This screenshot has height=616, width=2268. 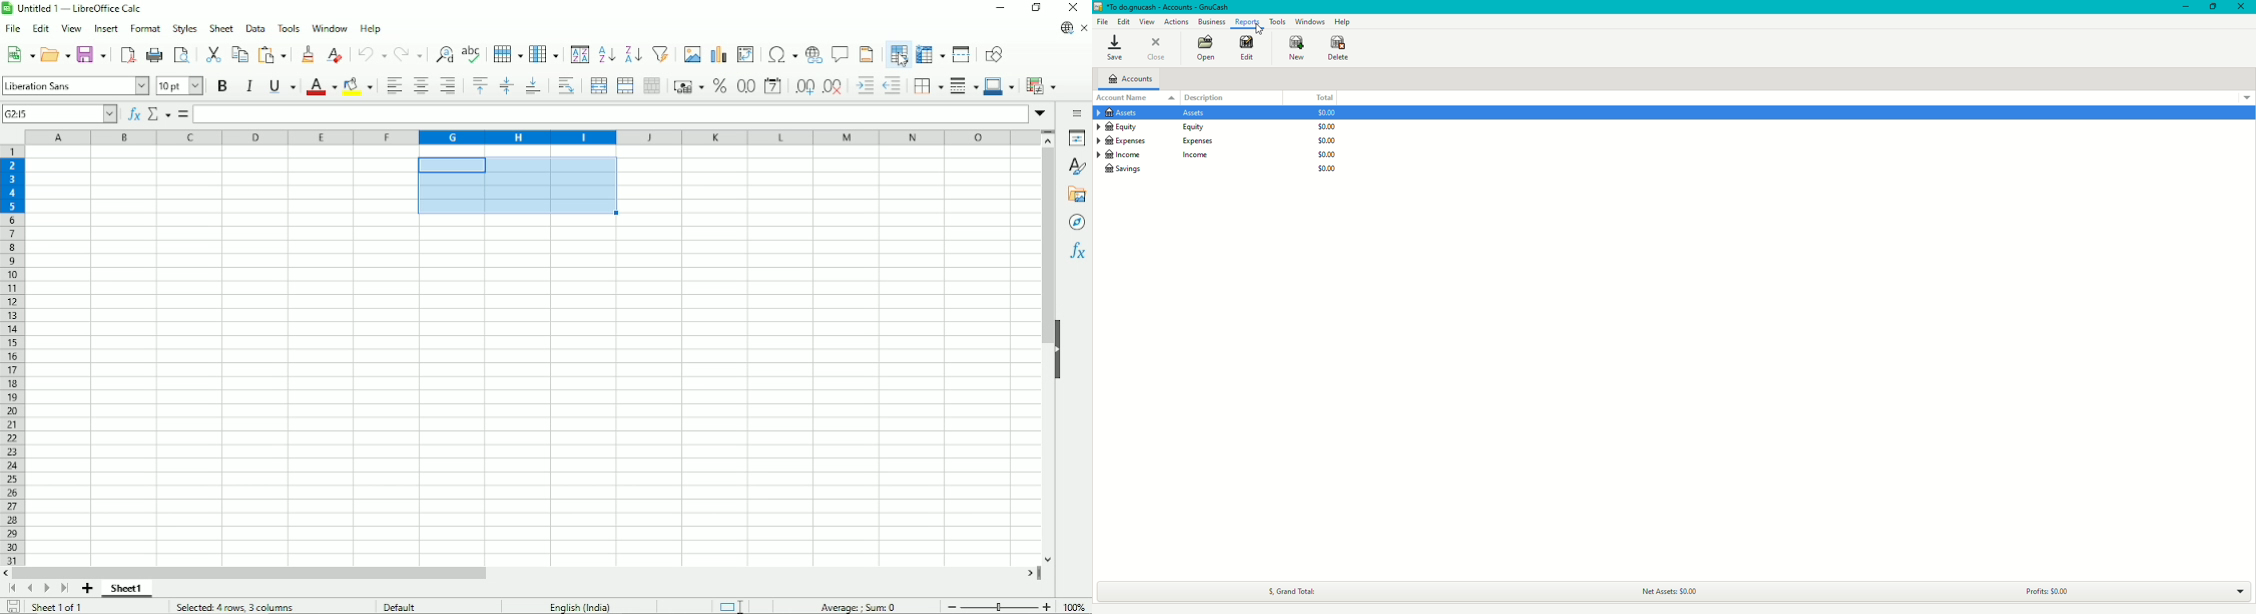 I want to click on Horizontal scrollbar, so click(x=251, y=573).